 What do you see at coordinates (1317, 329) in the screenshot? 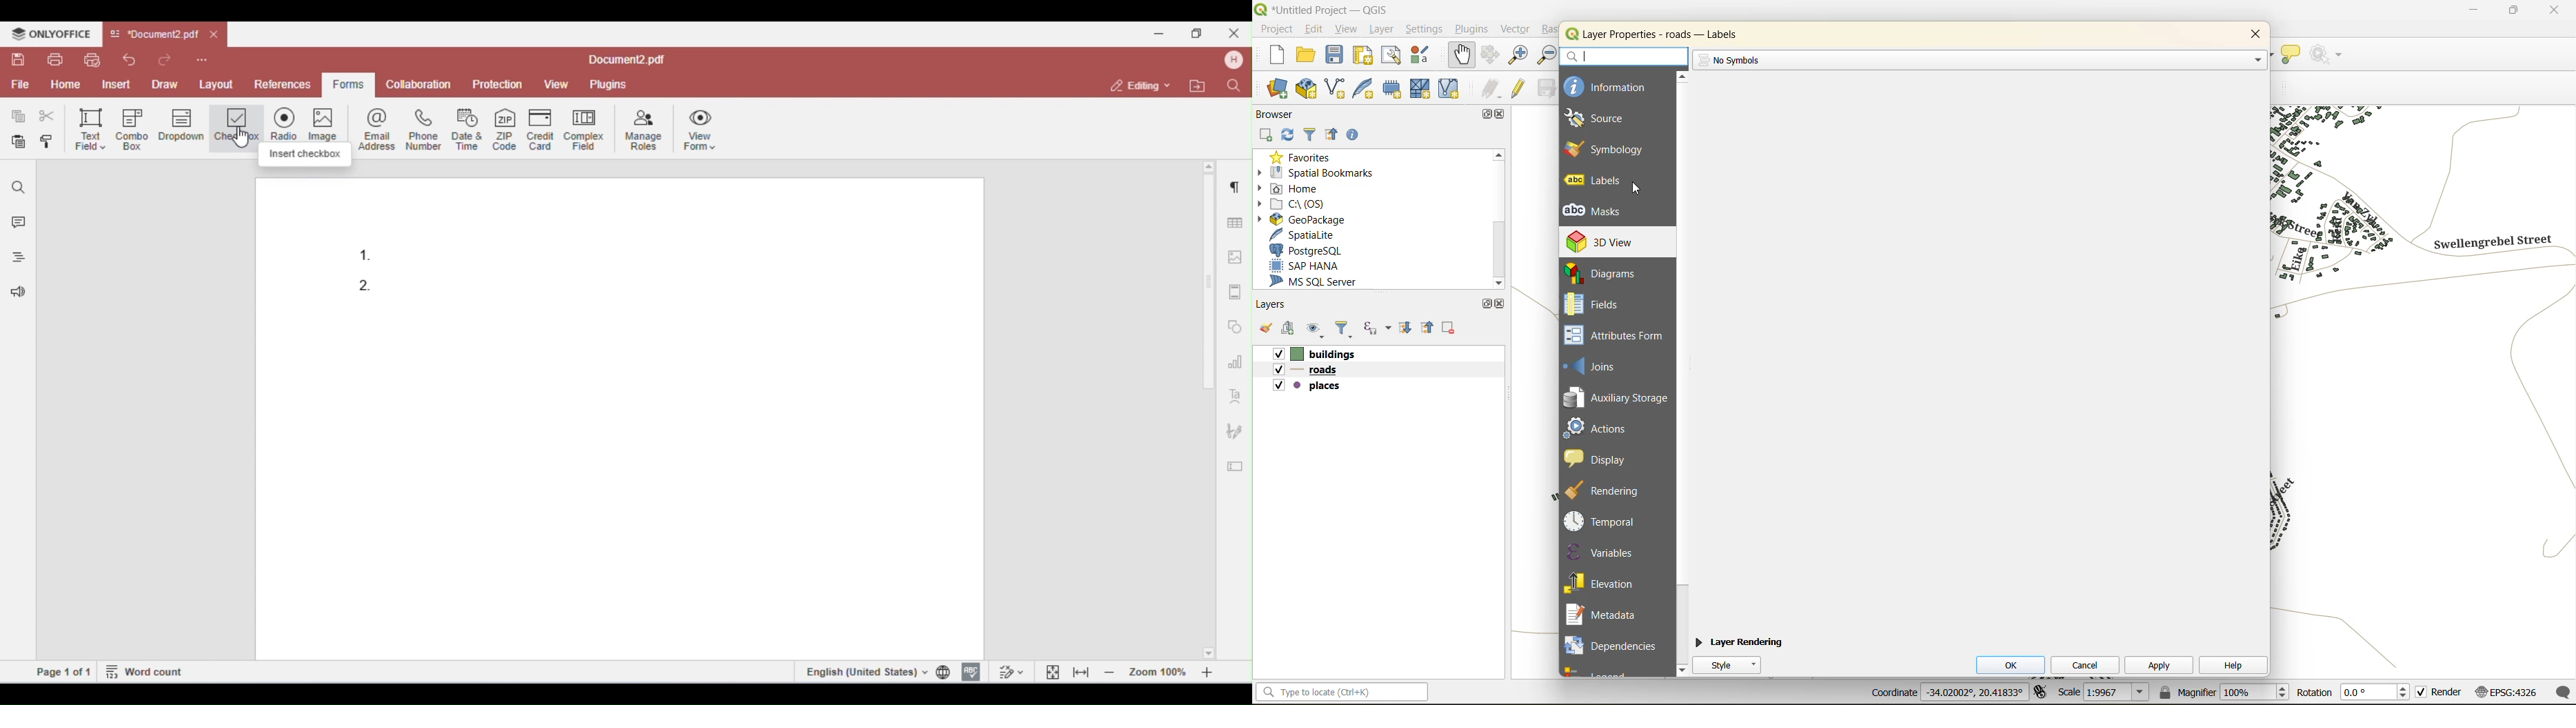
I see `manage map` at bounding box center [1317, 329].